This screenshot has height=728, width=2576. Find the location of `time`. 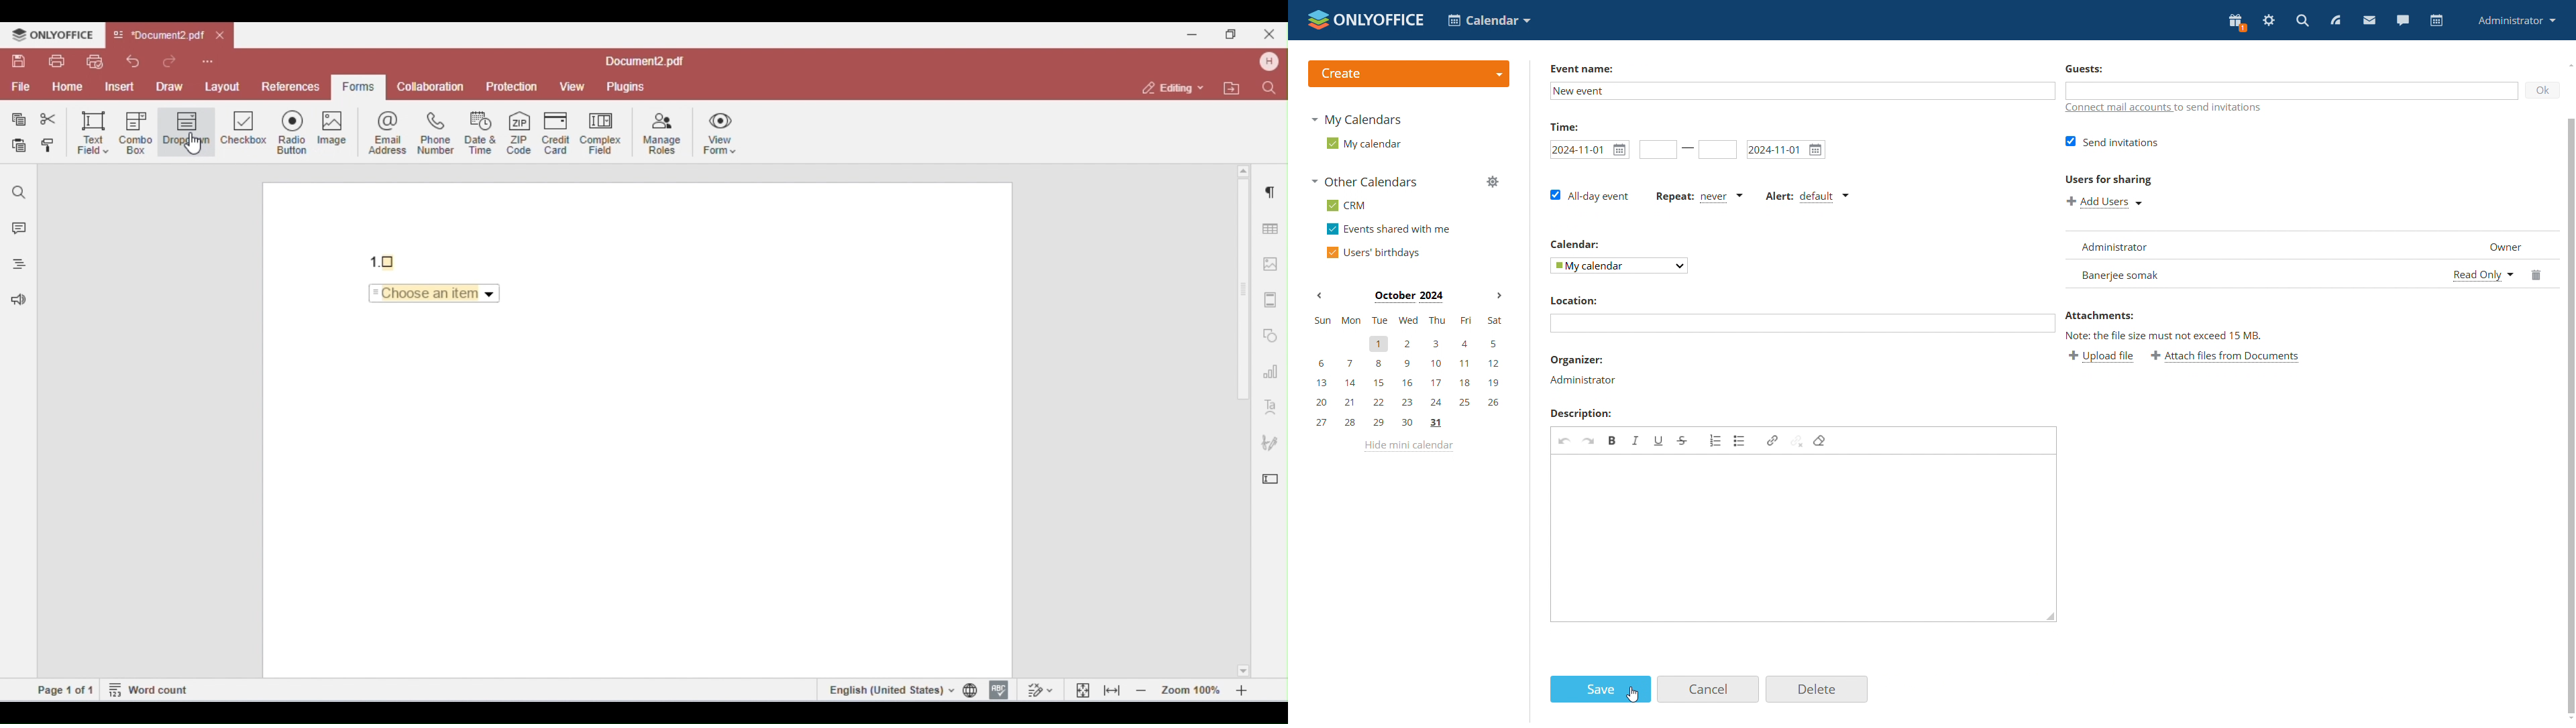

time is located at coordinates (1566, 126).